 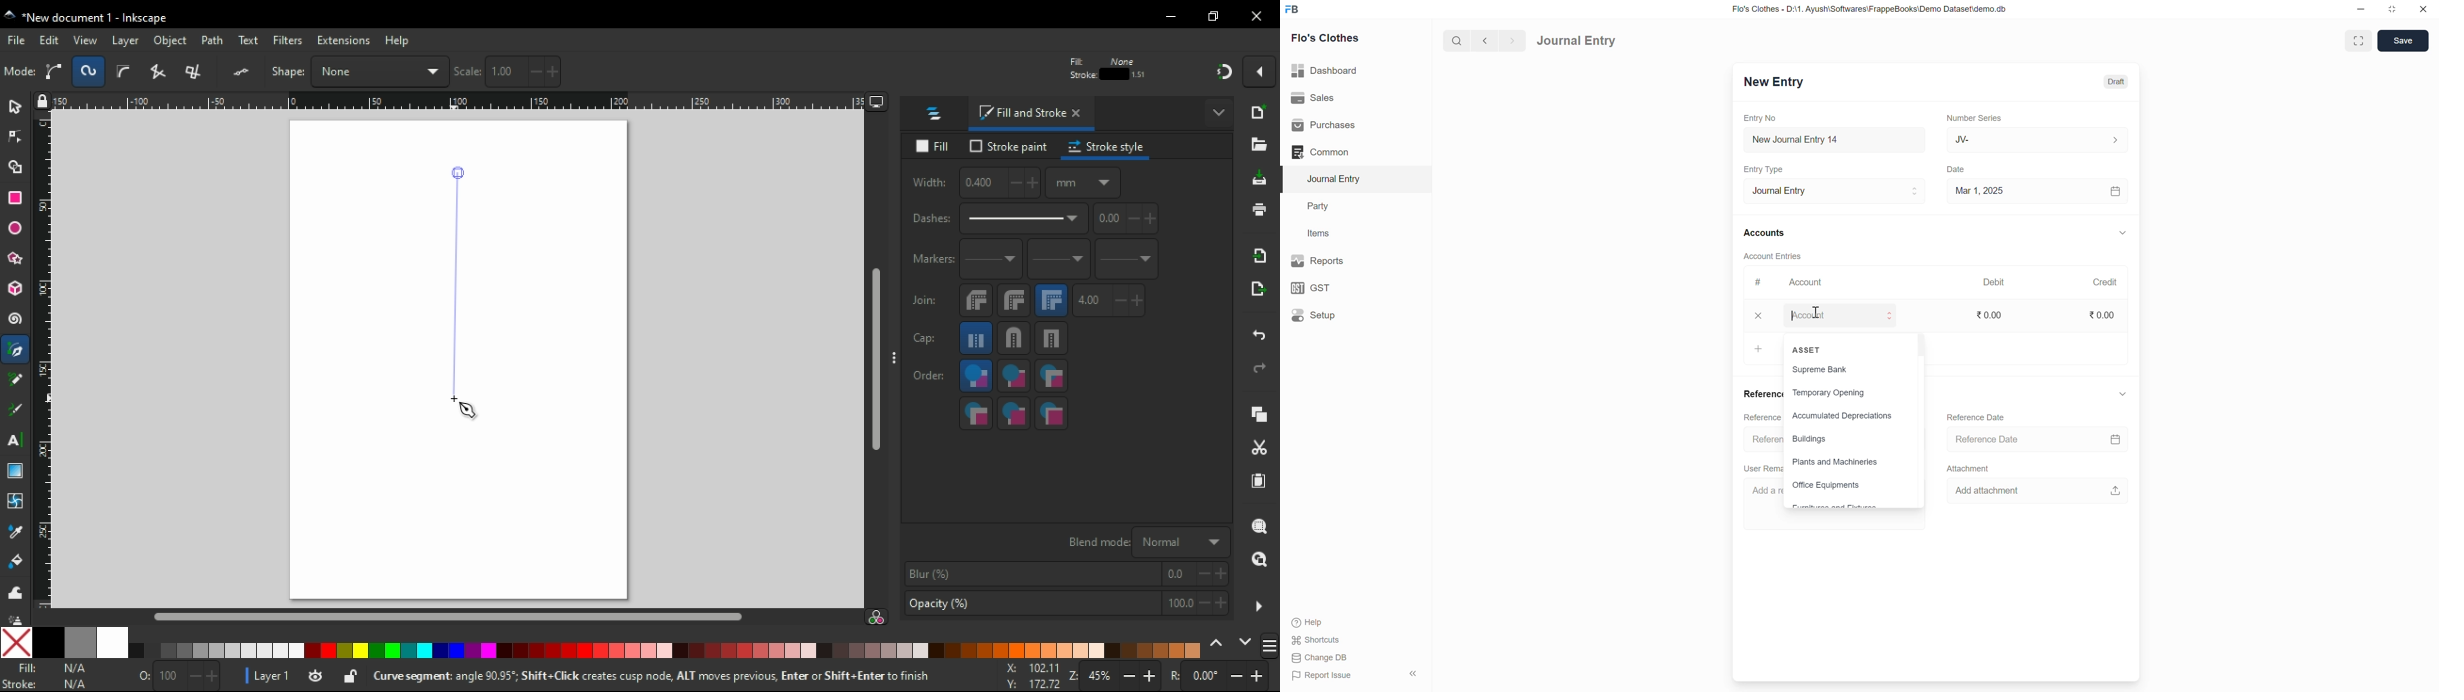 What do you see at coordinates (1224, 70) in the screenshot?
I see `snap on/off` at bounding box center [1224, 70].